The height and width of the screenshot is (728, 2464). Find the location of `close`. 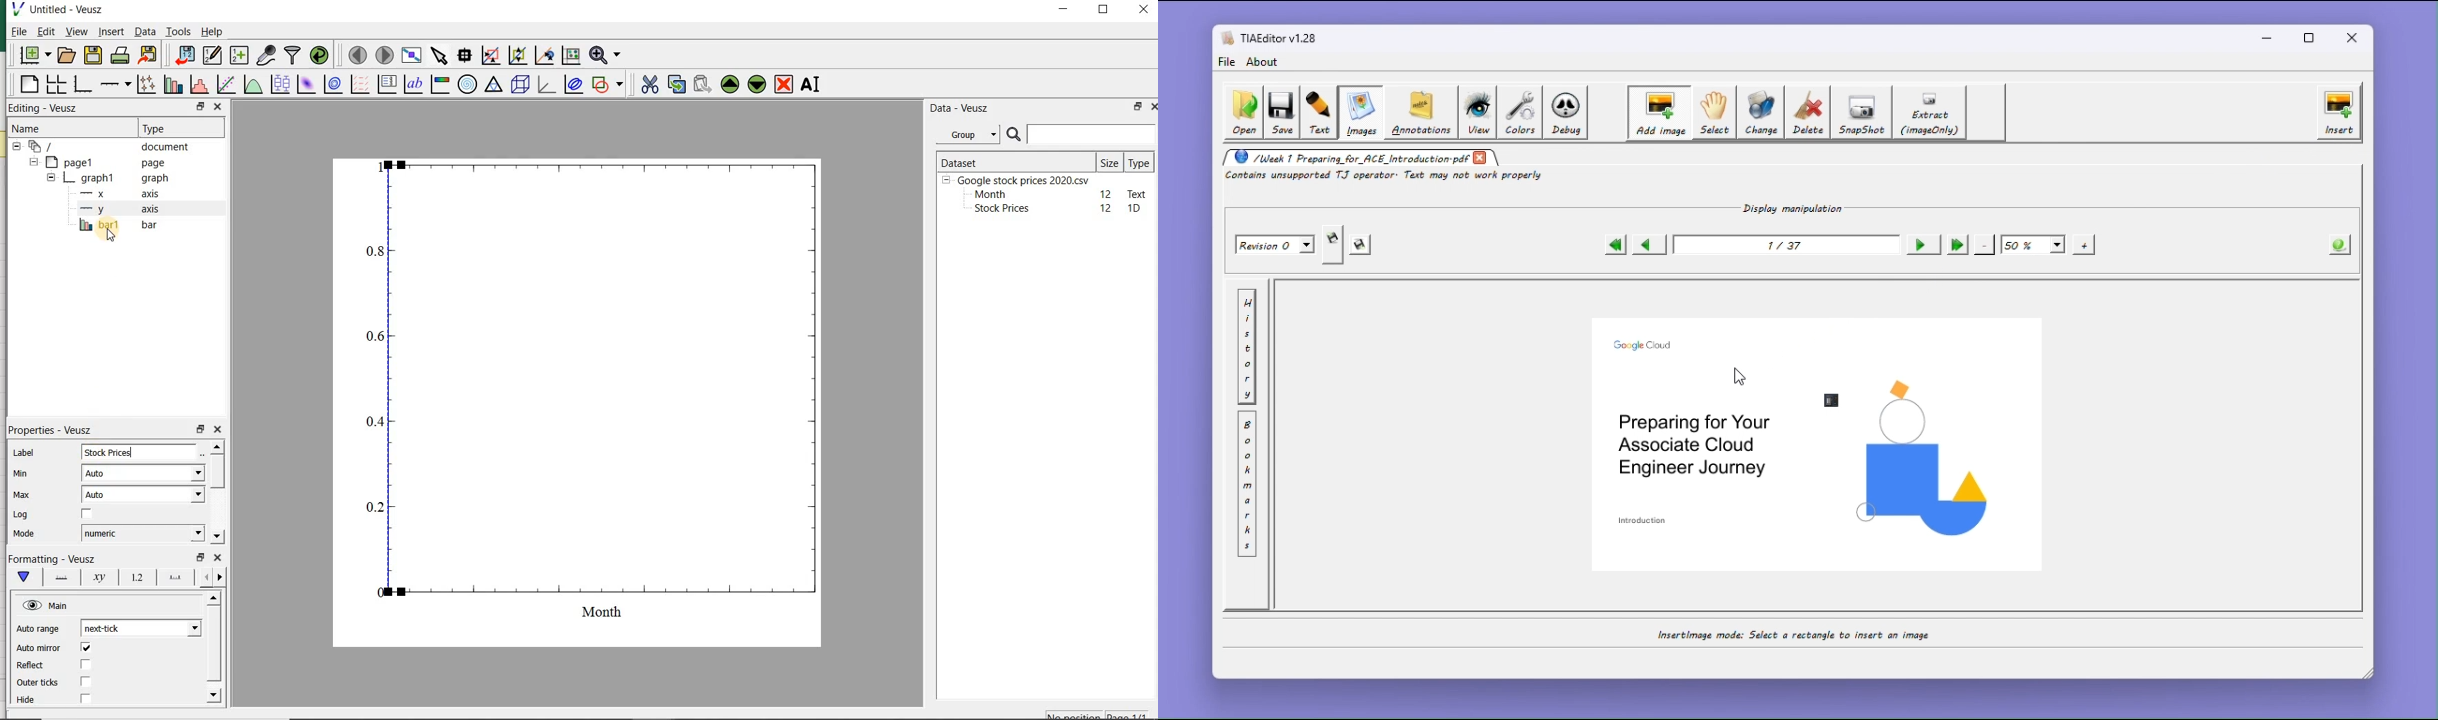

close is located at coordinates (1144, 10).